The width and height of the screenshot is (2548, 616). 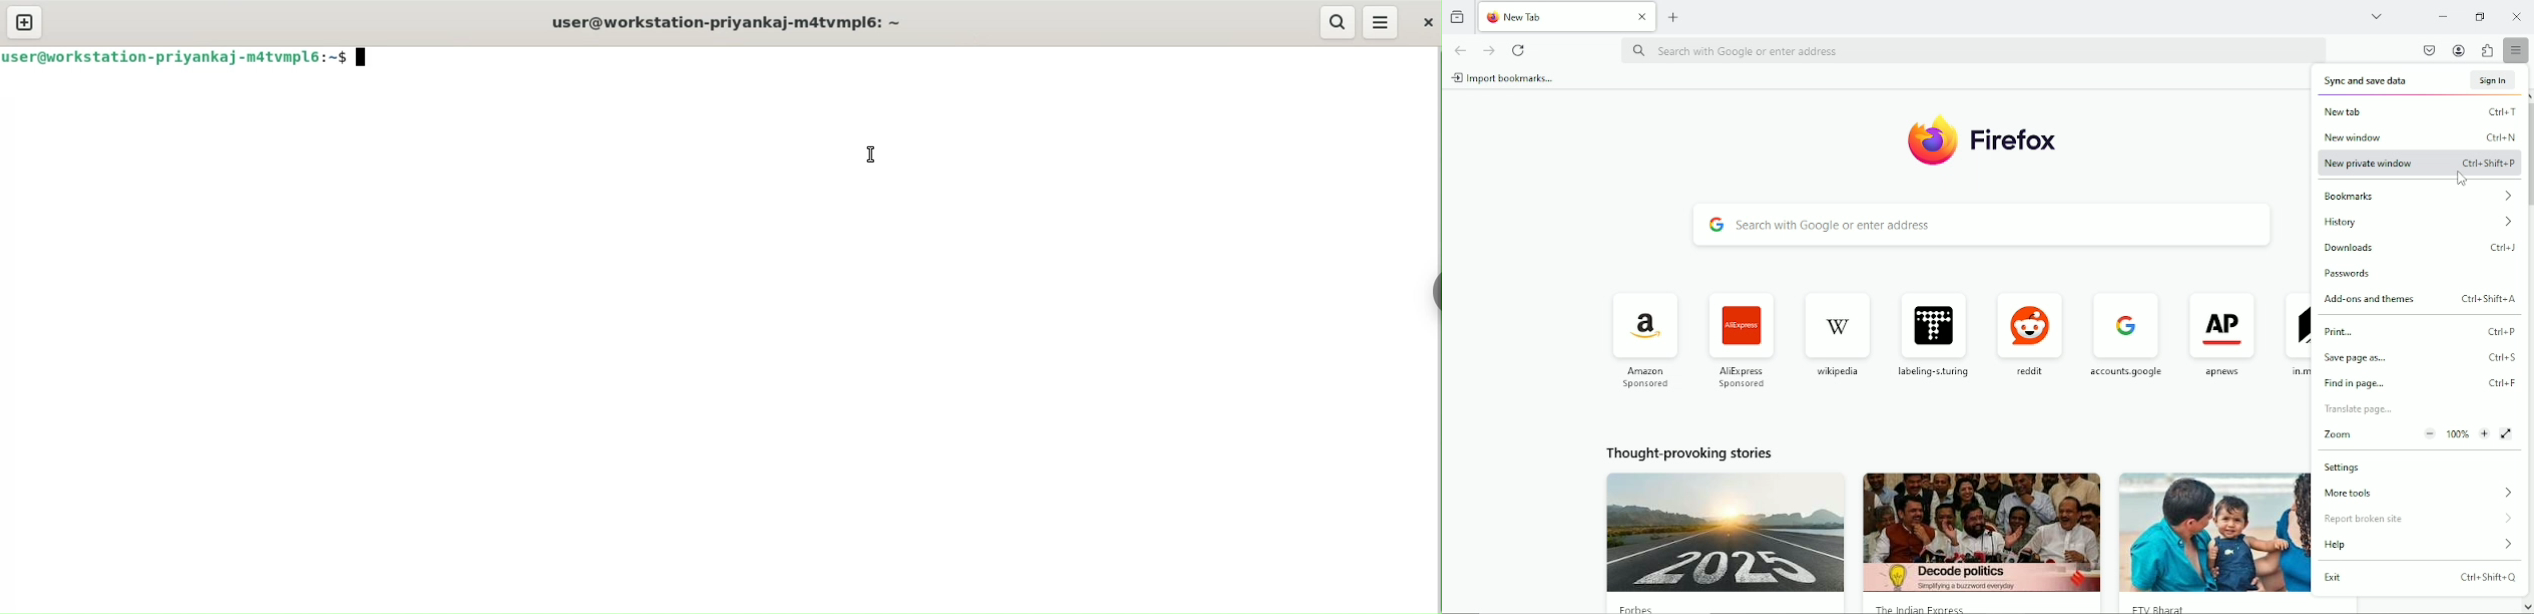 I want to click on report broken site, so click(x=2362, y=520).